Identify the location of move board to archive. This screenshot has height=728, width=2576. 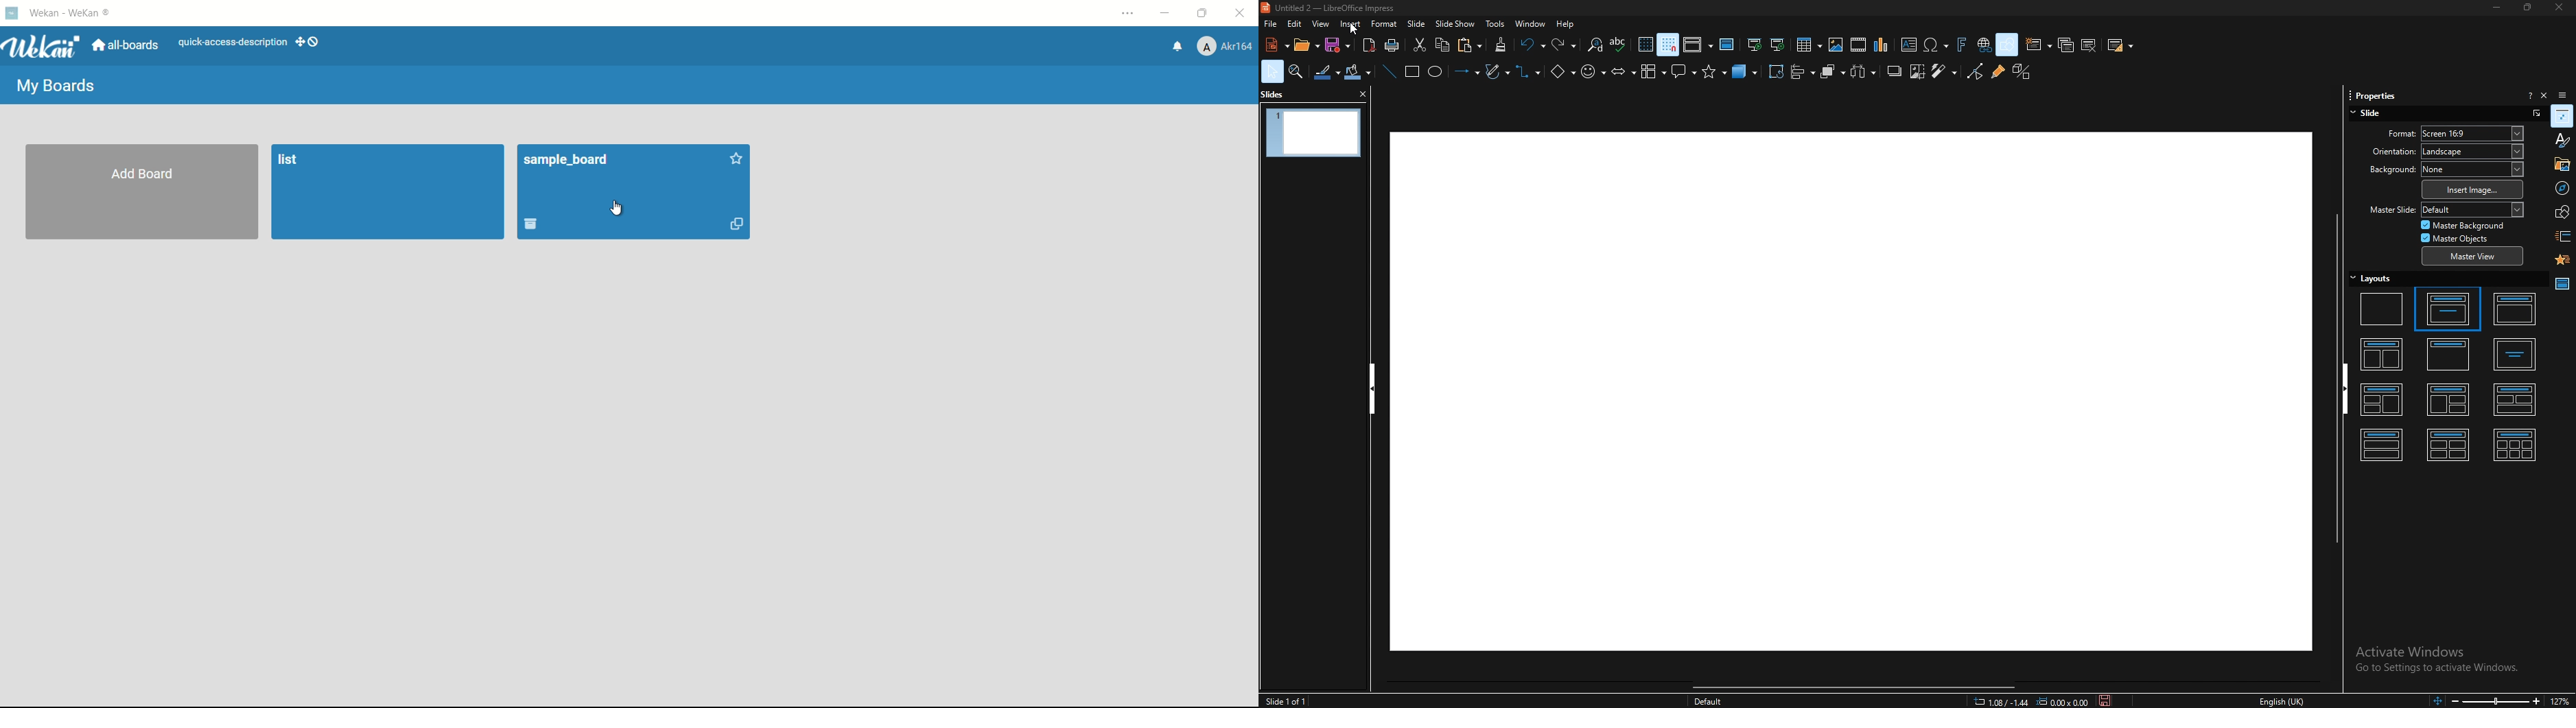
(532, 225).